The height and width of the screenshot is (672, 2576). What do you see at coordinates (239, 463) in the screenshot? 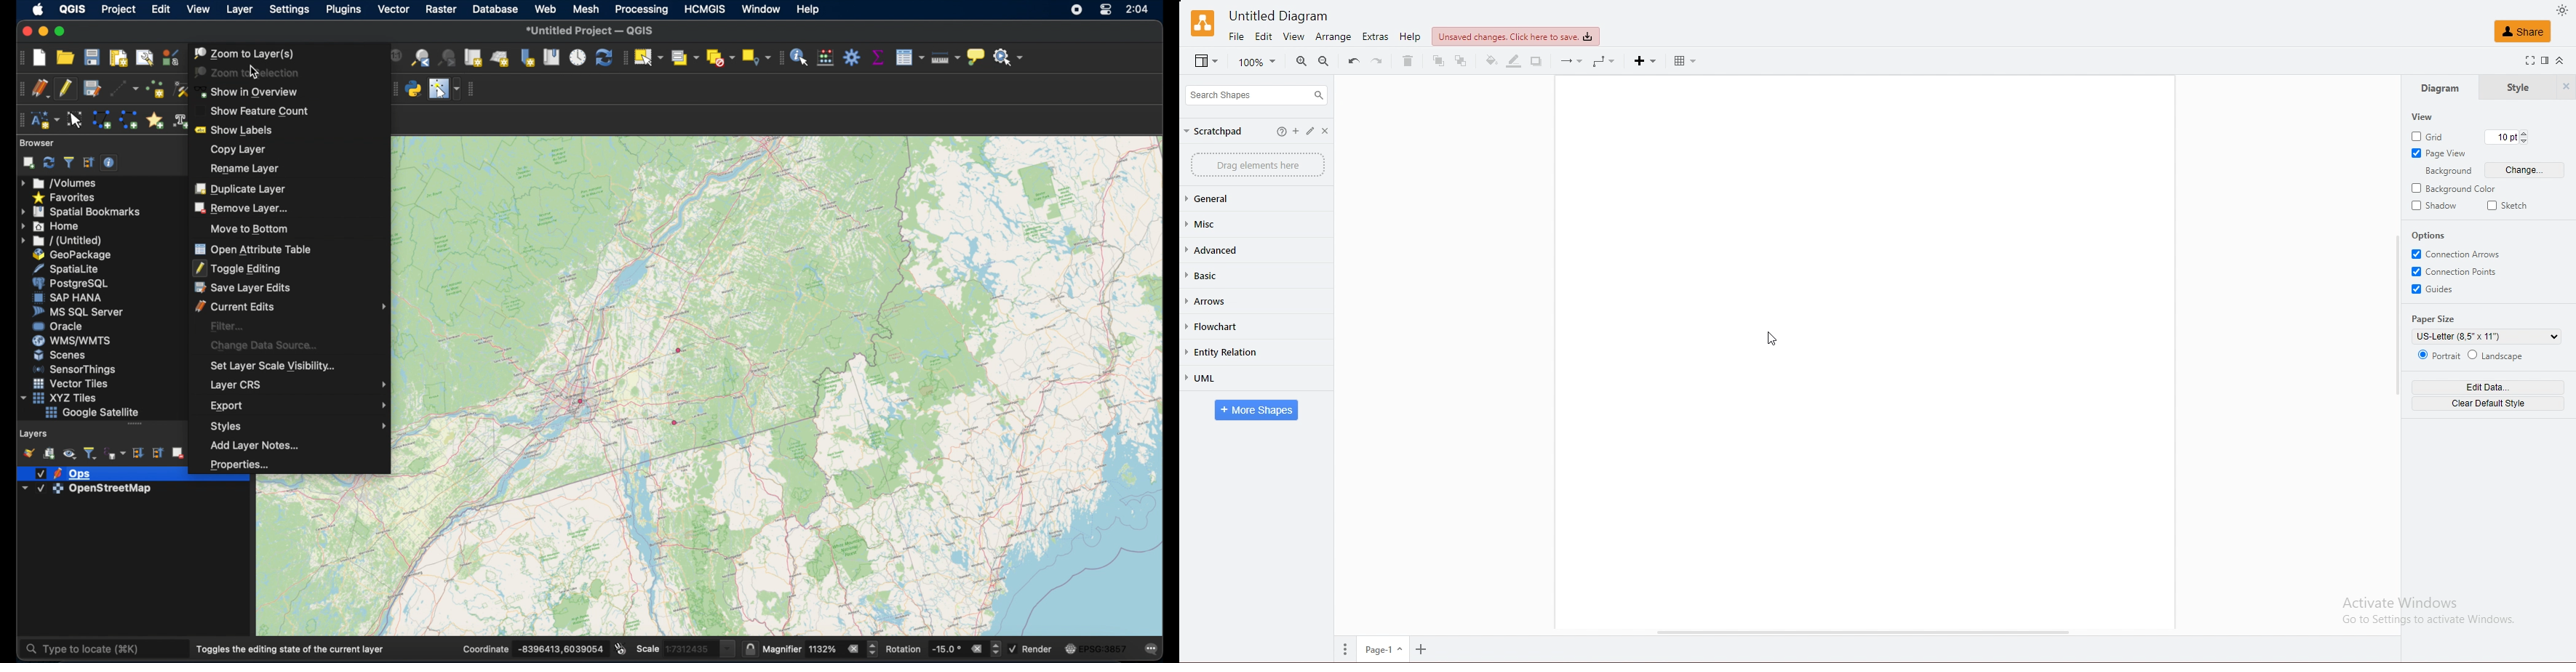
I see `properties` at bounding box center [239, 463].